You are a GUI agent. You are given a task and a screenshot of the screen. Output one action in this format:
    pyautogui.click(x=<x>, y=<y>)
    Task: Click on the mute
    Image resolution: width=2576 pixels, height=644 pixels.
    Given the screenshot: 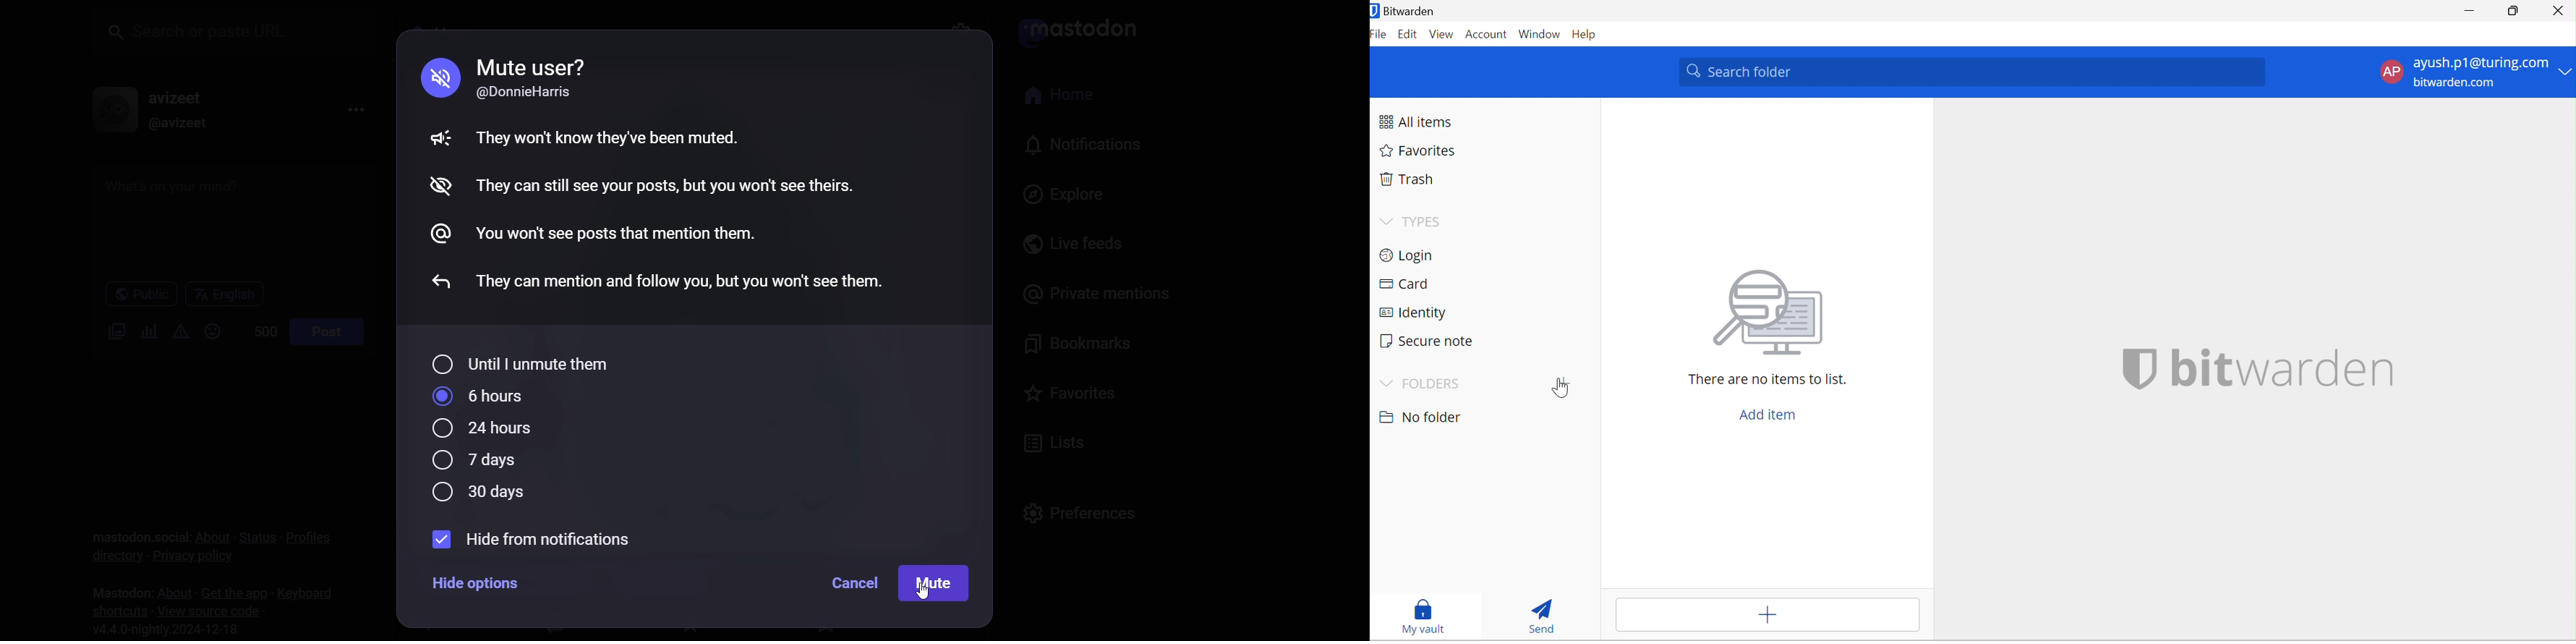 What is the action you would take?
    pyautogui.click(x=435, y=140)
    